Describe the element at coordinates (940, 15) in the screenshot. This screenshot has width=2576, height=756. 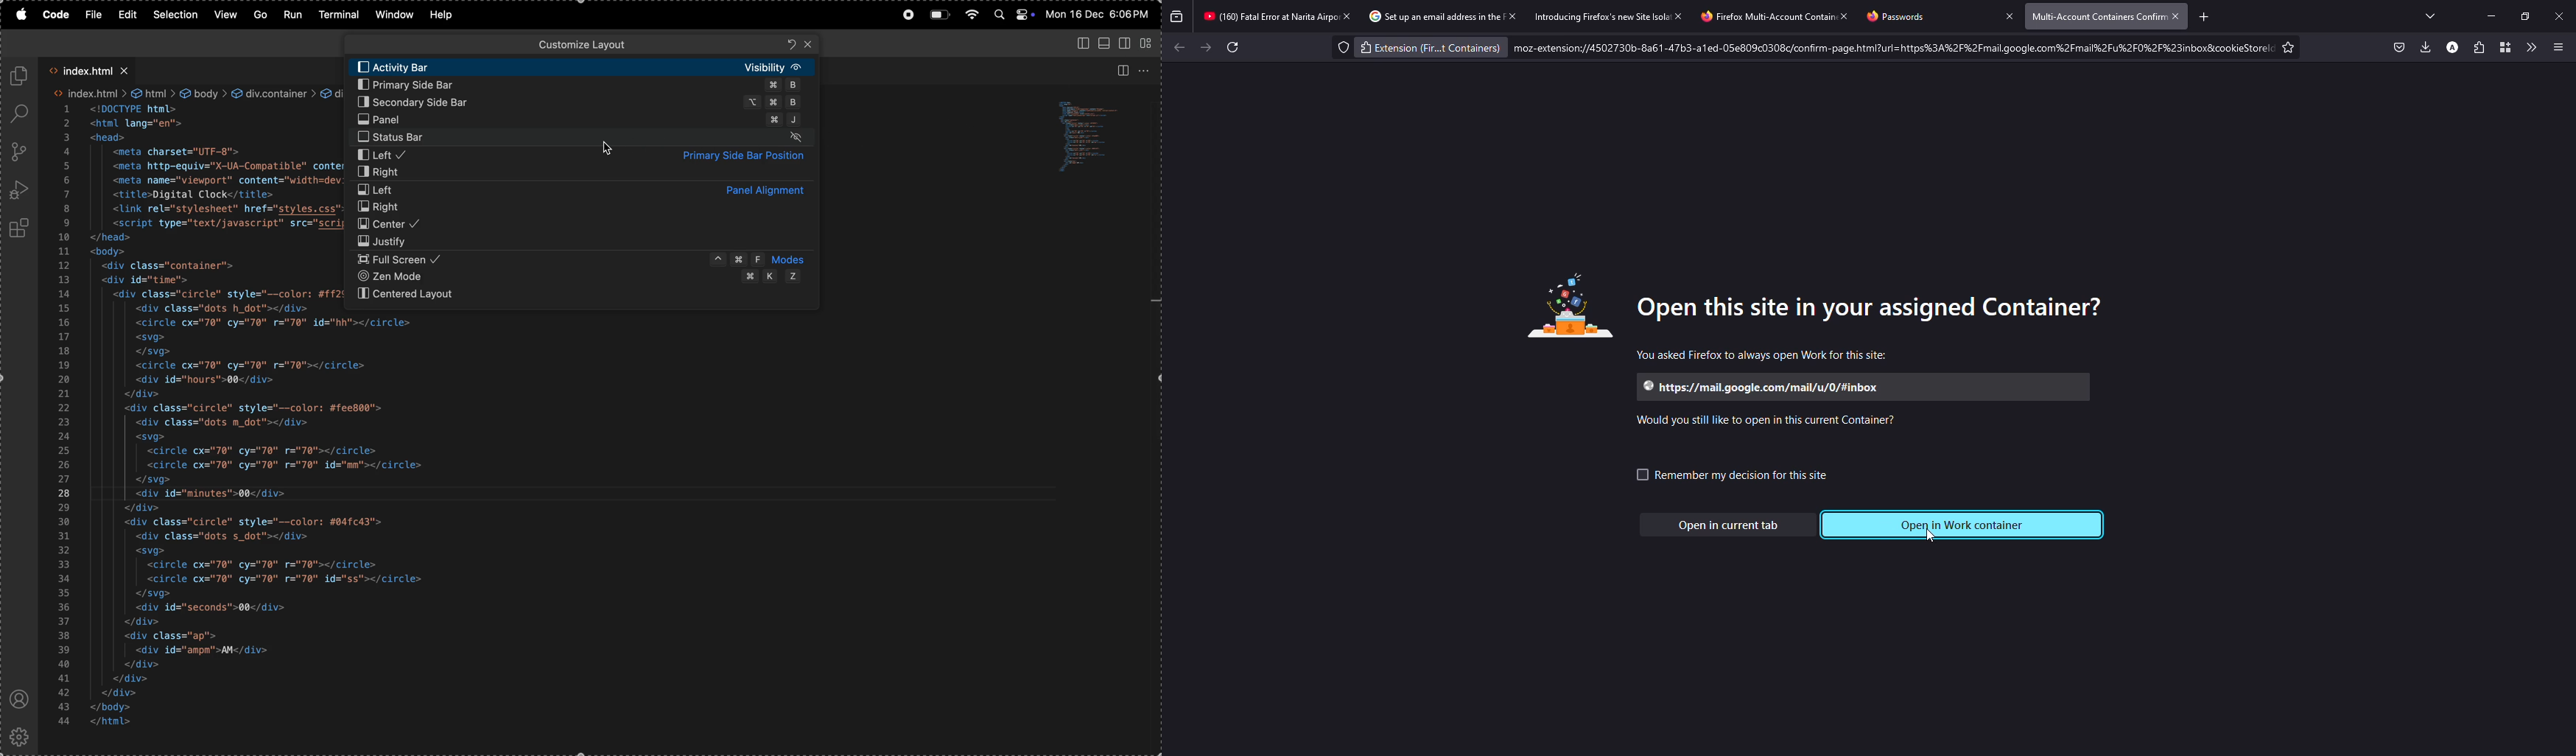
I see `battery` at that location.